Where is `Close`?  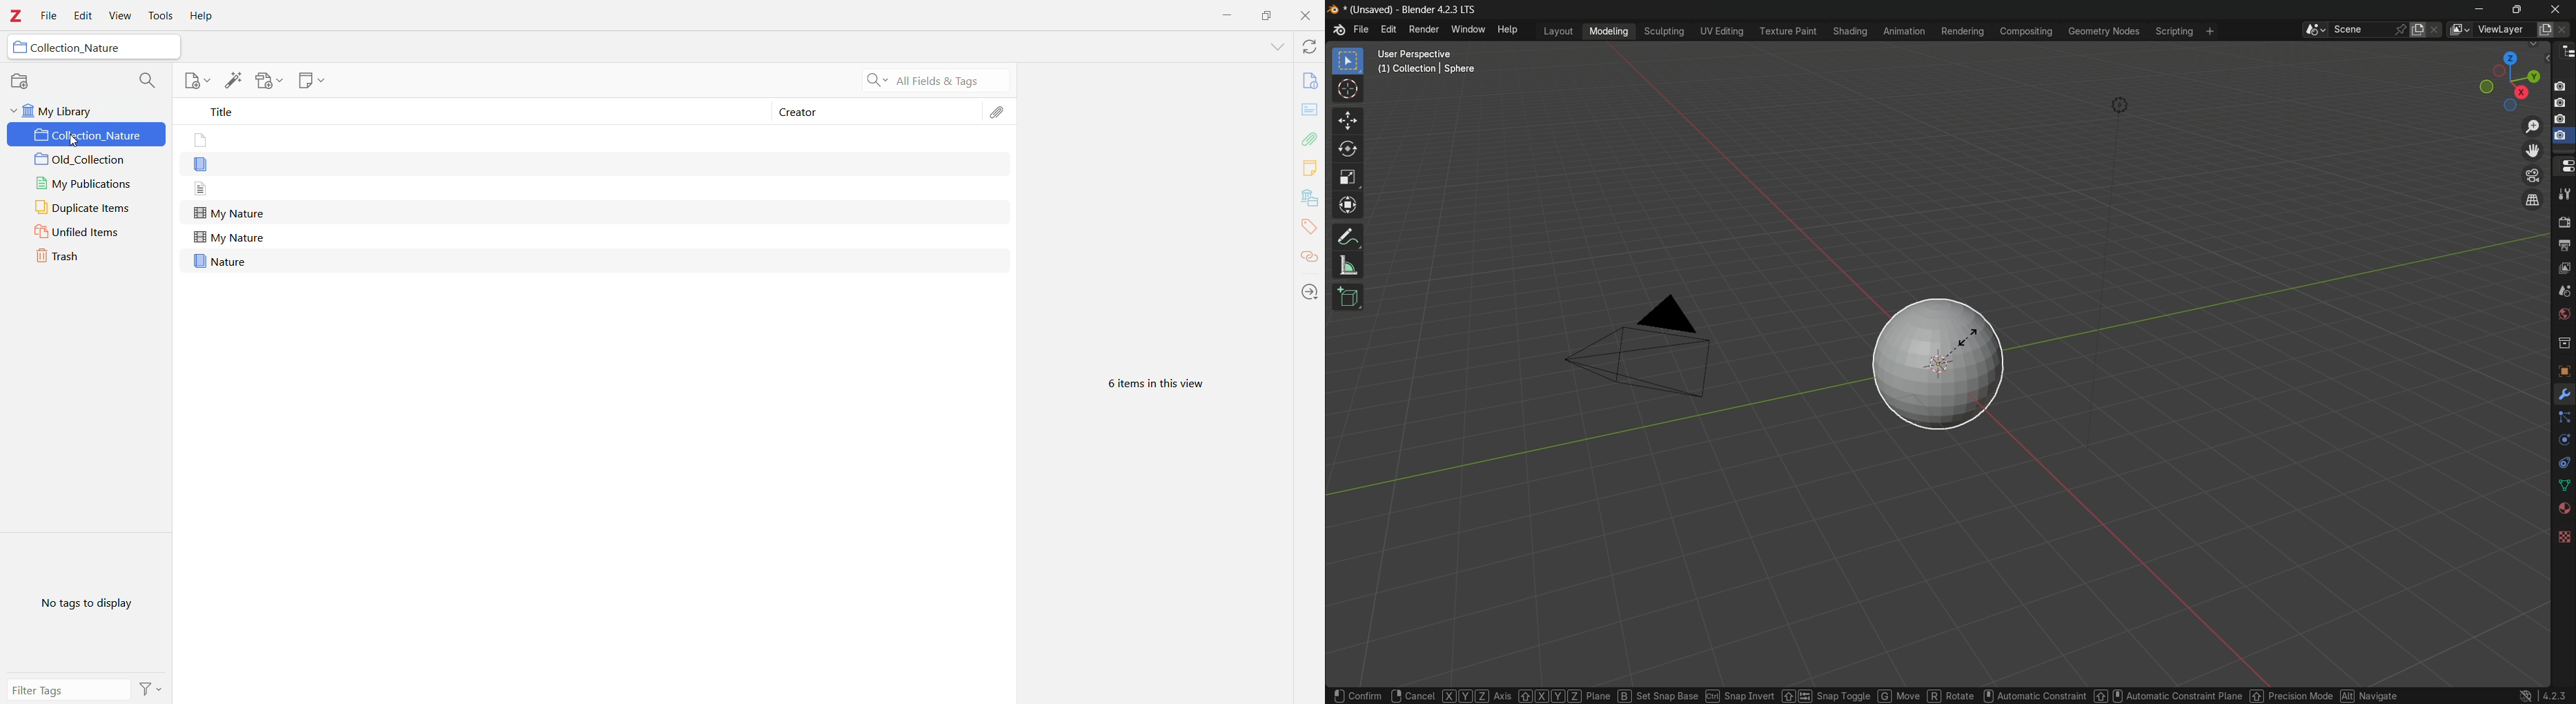
Close is located at coordinates (1305, 17).